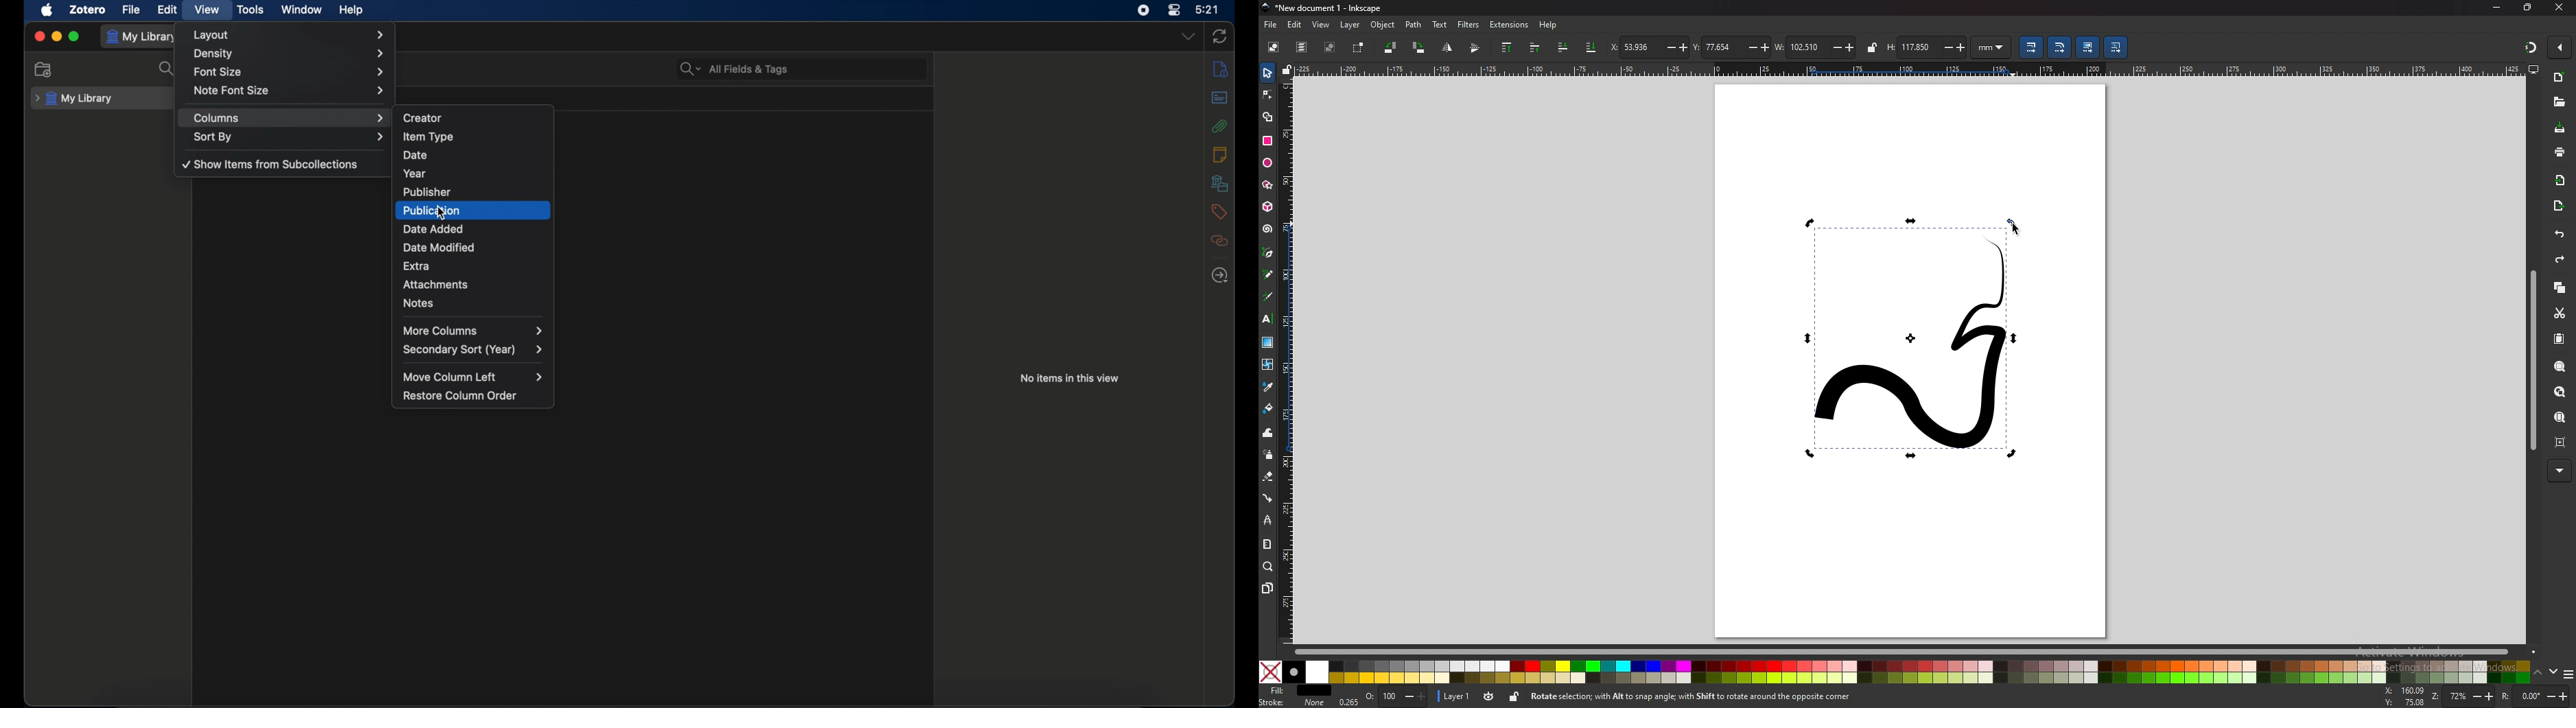 The height and width of the screenshot is (728, 2576). What do you see at coordinates (47, 10) in the screenshot?
I see `apple icon` at bounding box center [47, 10].